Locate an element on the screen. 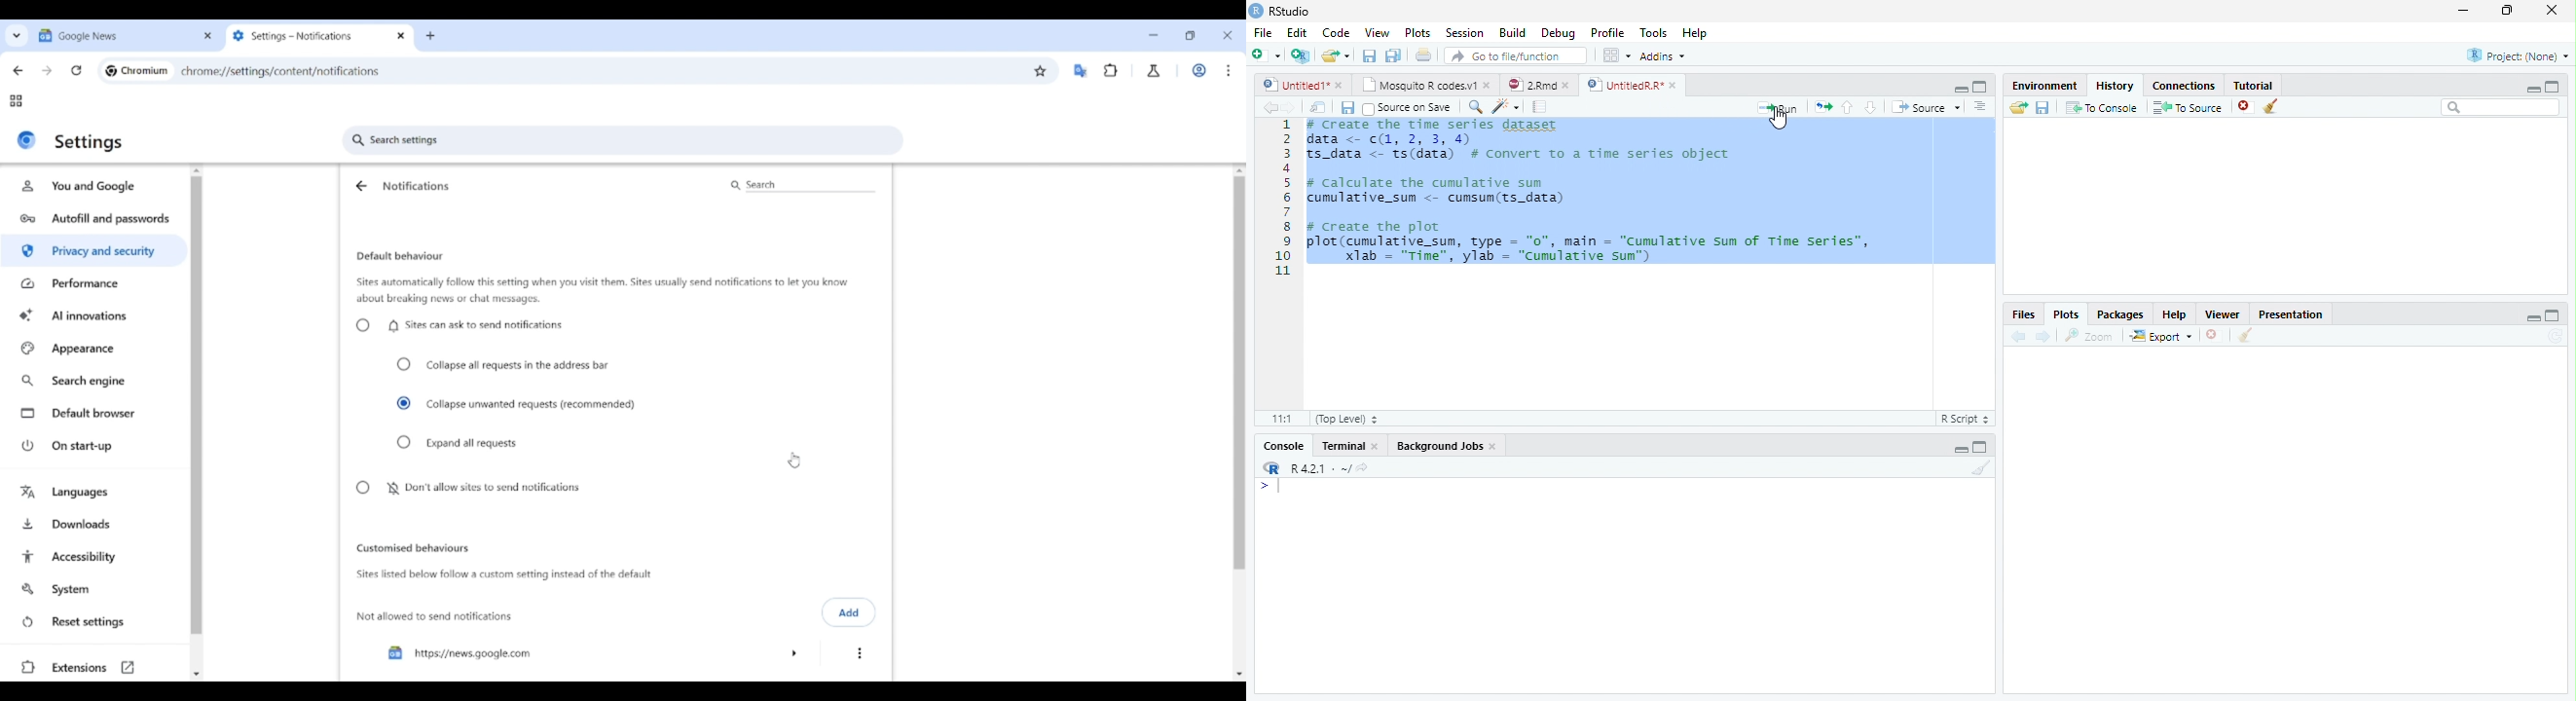  To Source is located at coordinates (2187, 108).